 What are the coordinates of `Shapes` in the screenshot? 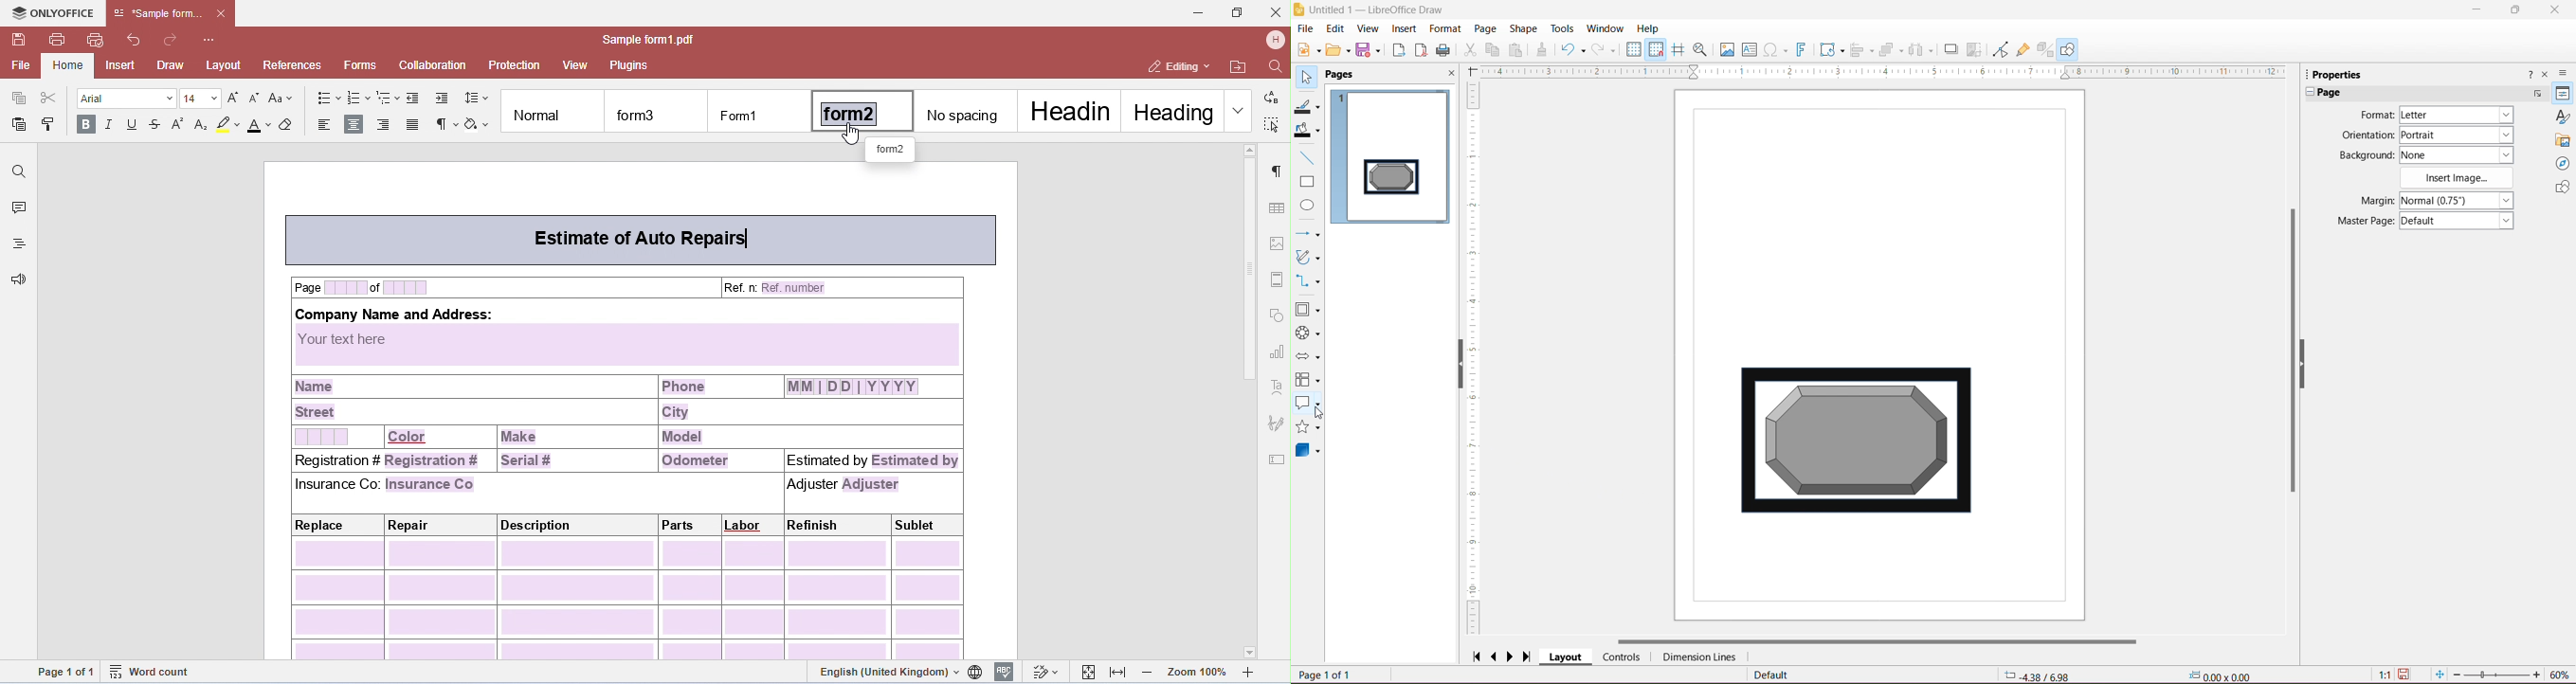 It's located at (2561, 189).